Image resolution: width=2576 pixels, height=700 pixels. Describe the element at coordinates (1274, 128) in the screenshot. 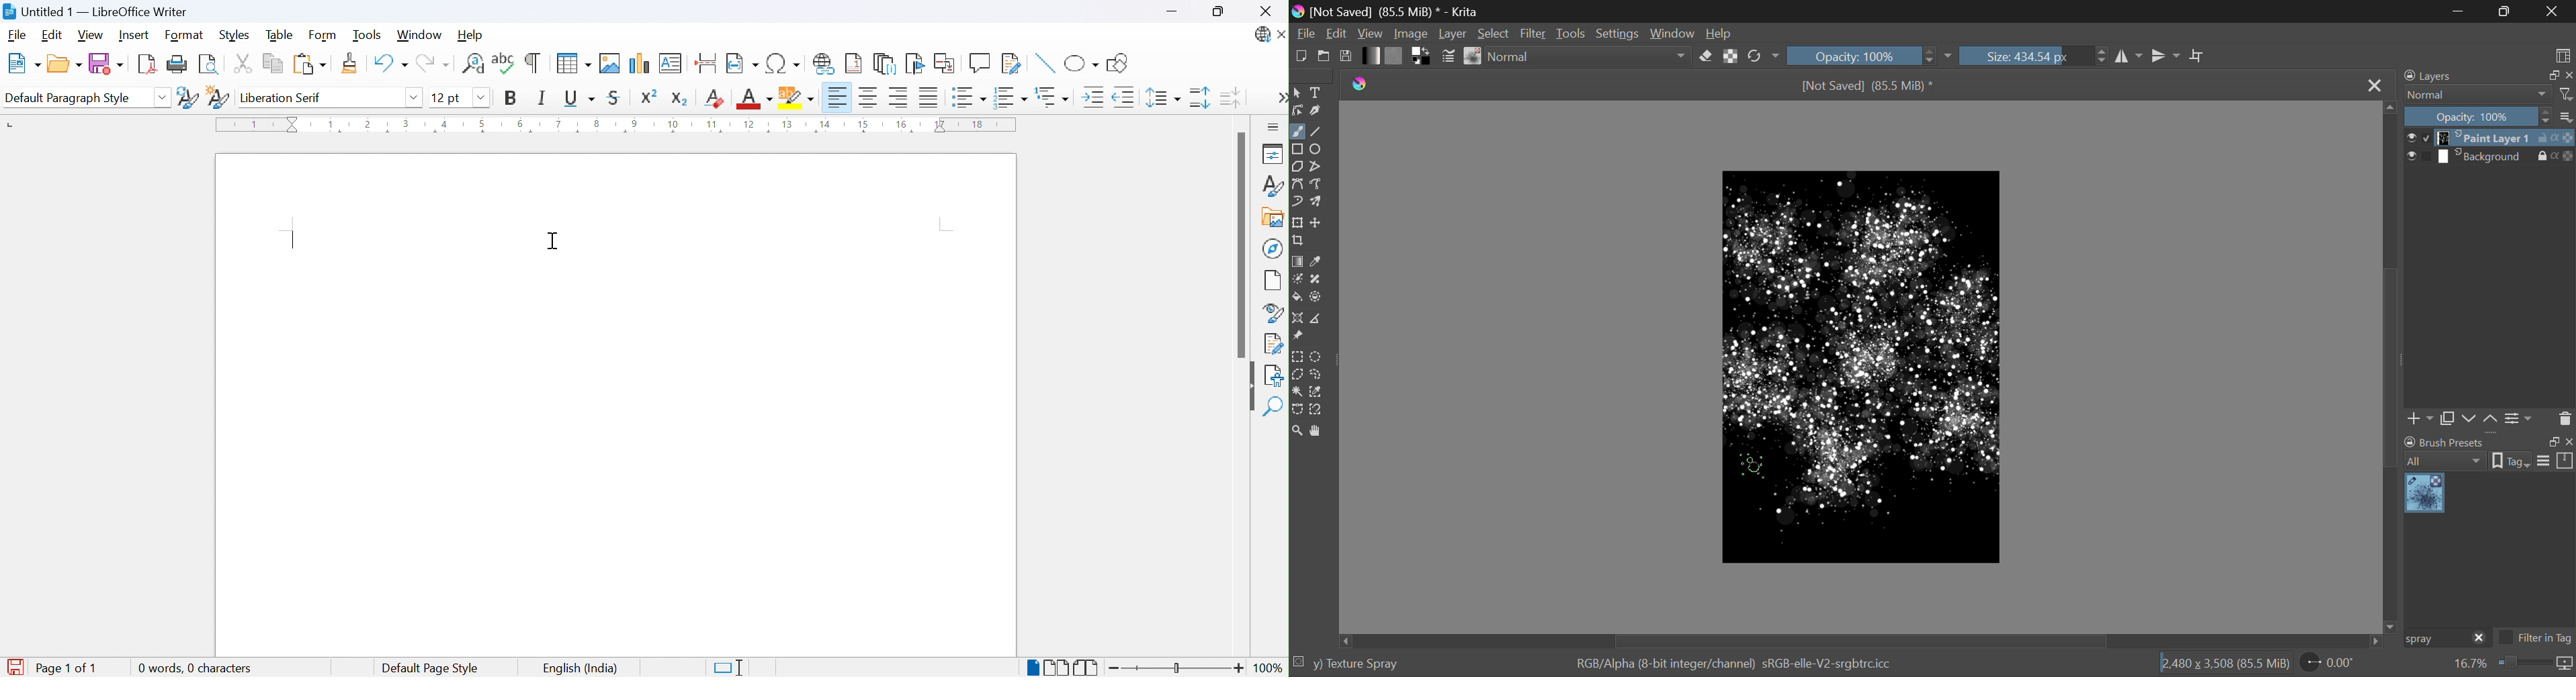

I see `Sidebar settings` at that location.